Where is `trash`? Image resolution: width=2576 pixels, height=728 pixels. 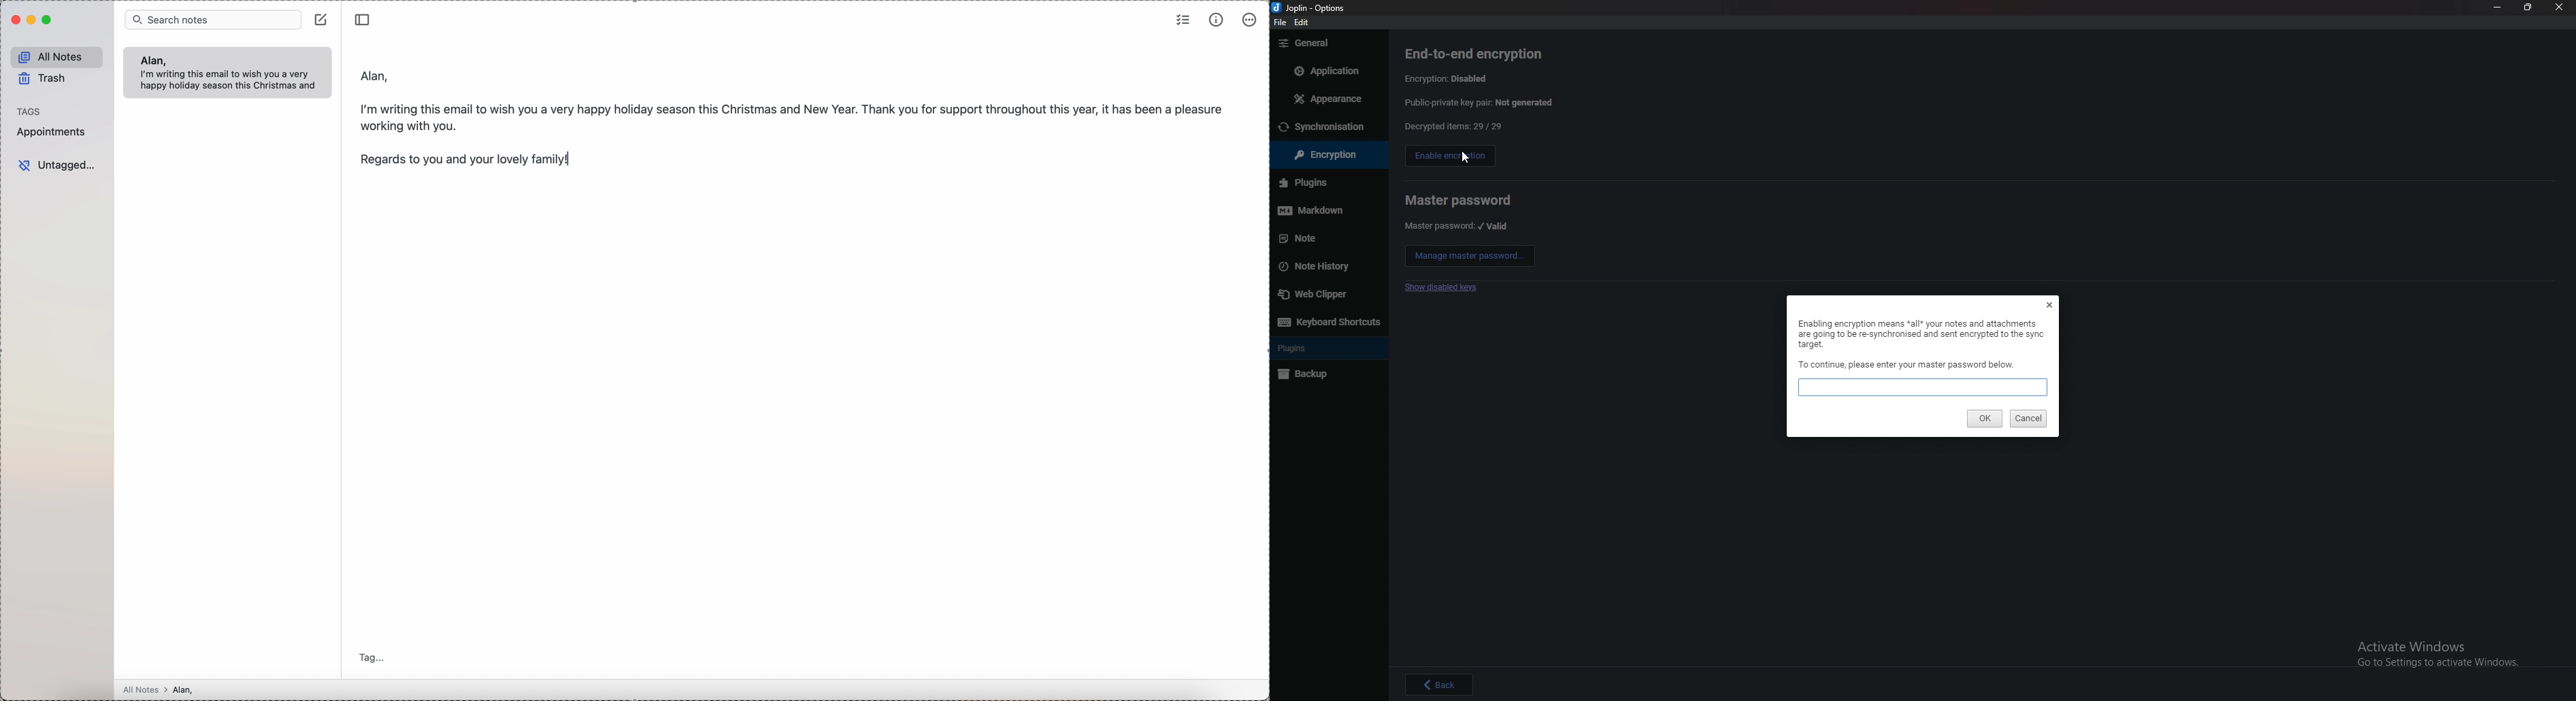 trash is located at coordinates (44, 81).